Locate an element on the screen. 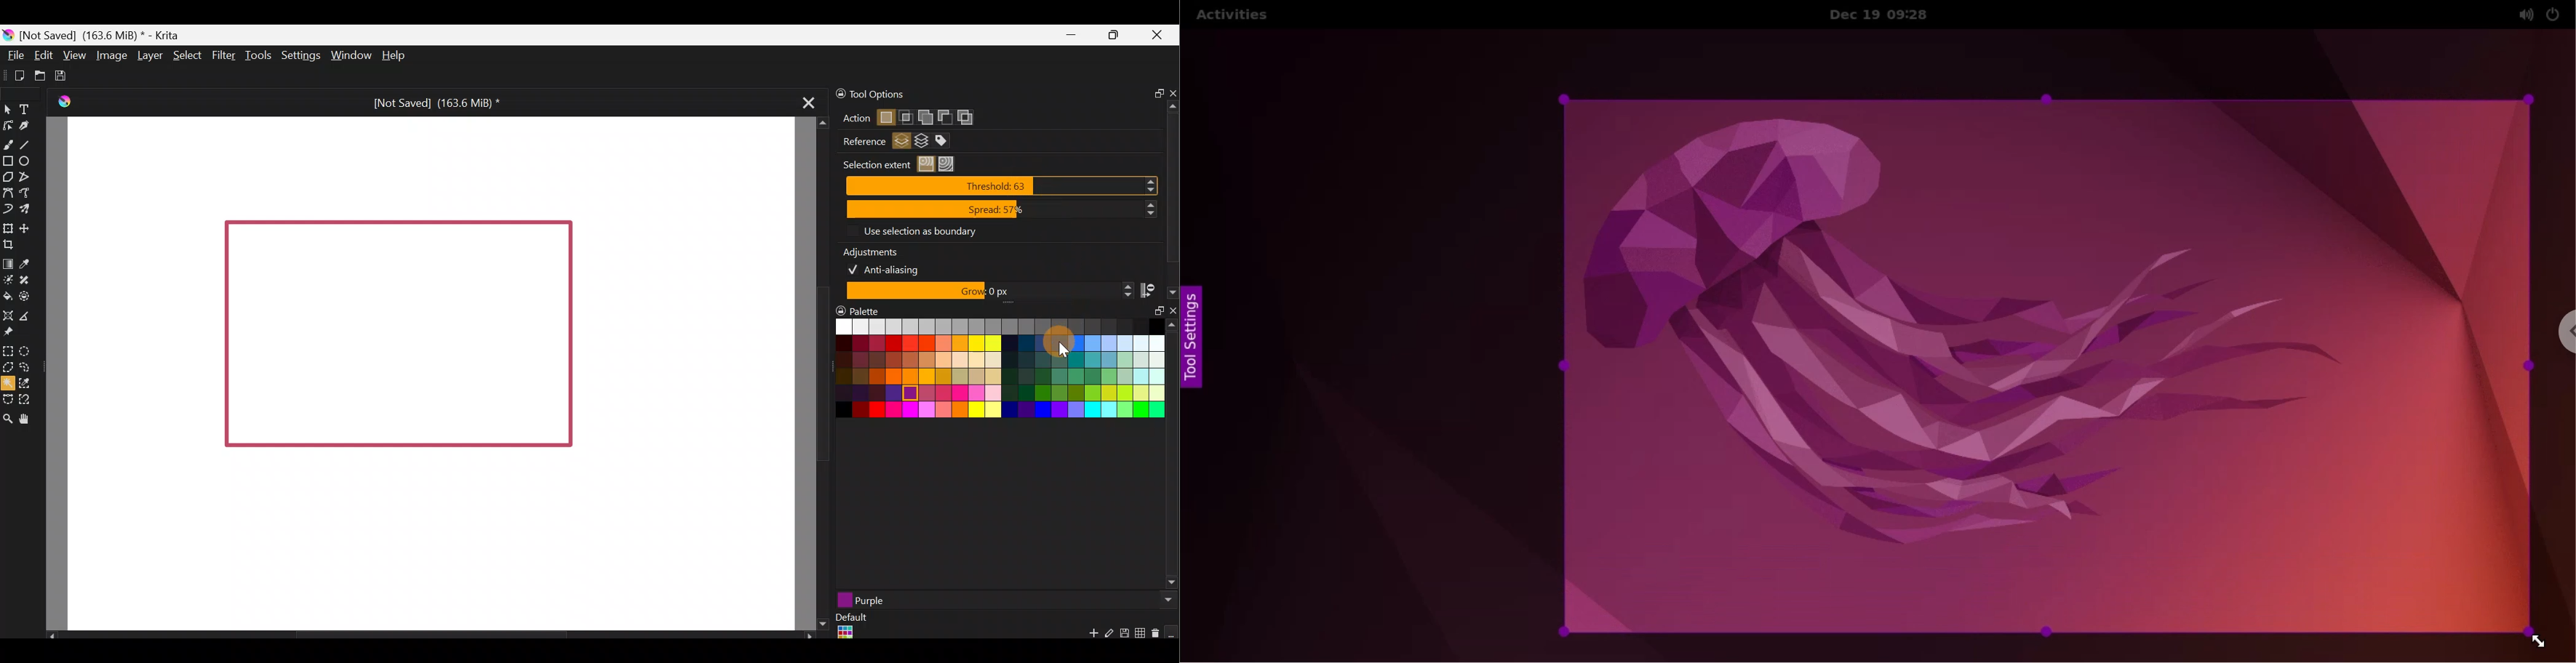  Calligraphy is located at coordinates (26, 126).